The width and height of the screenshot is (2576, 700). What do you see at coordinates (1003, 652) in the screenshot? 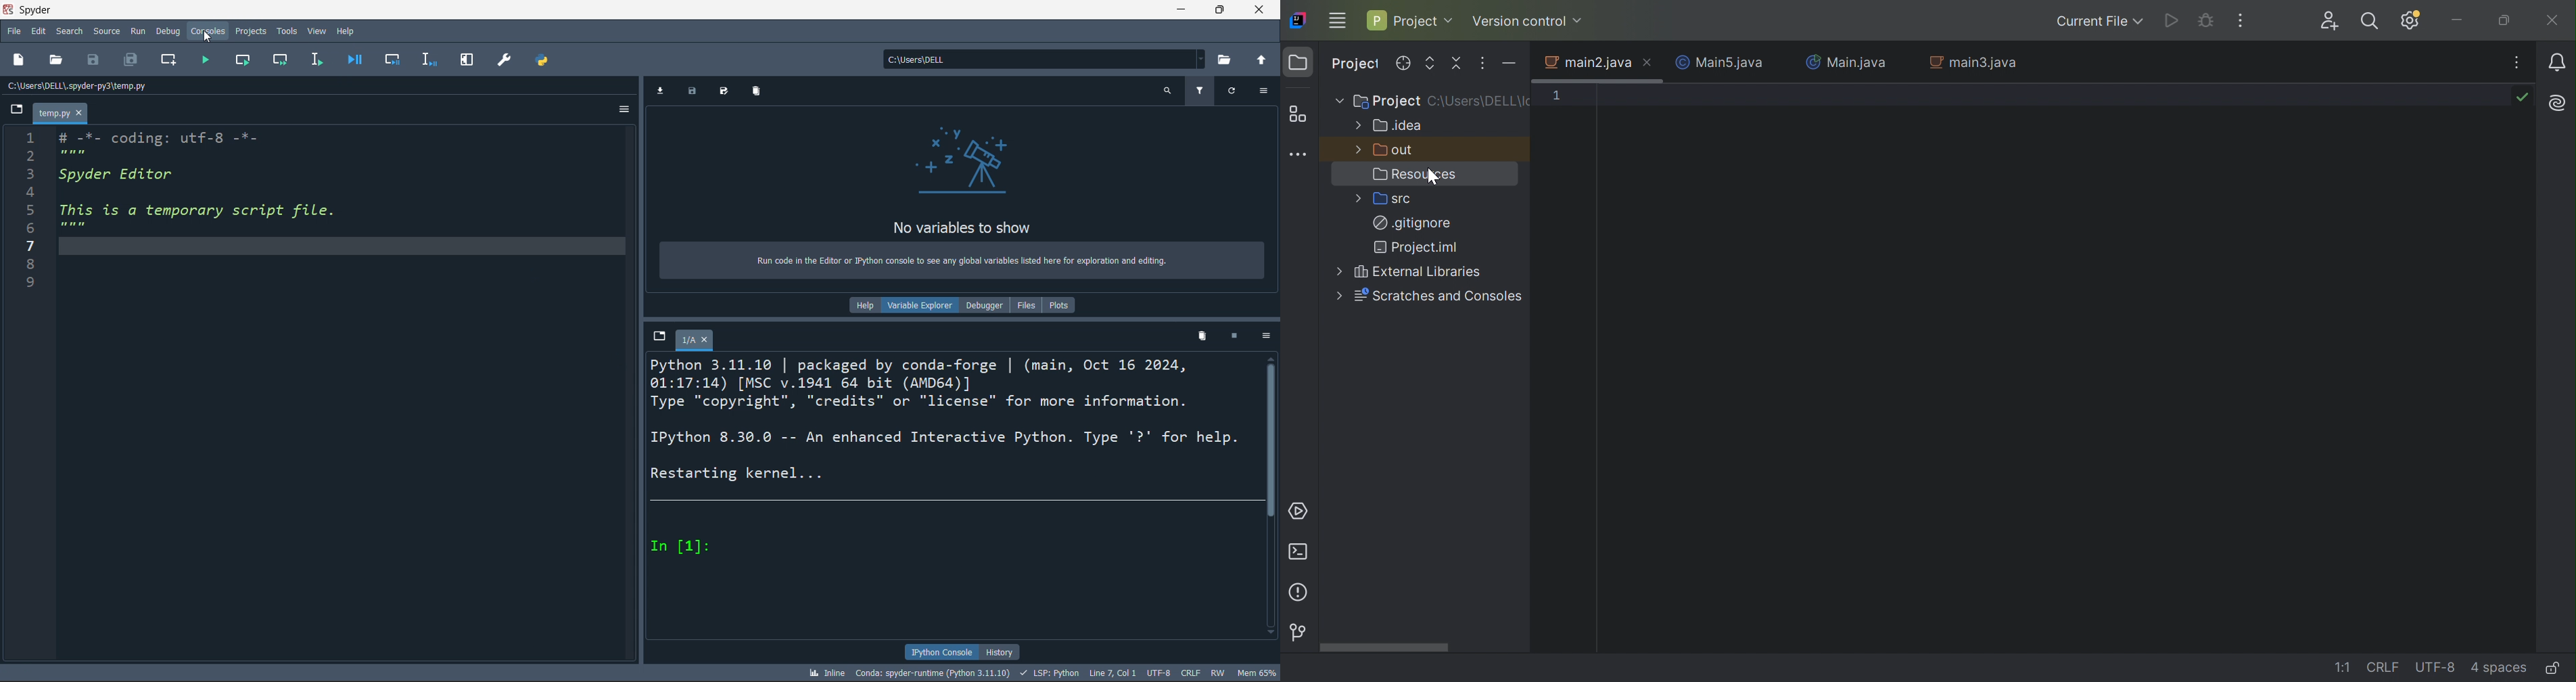
I see `history` at bounding box center [1003, 652].